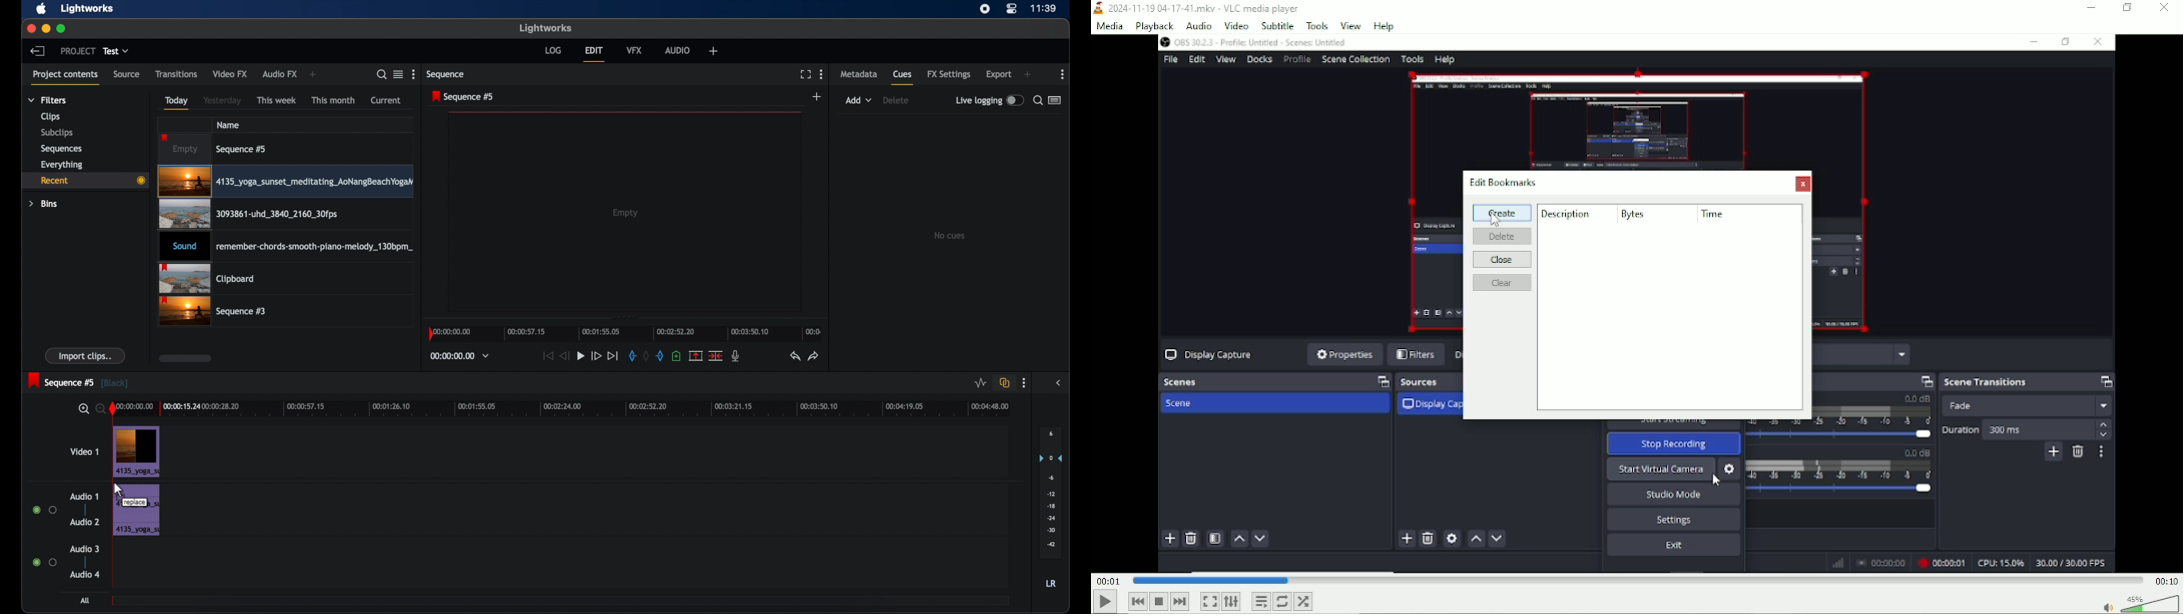 The height and width of the screenshot is (616, 2184). Describe the element at coordinates (594, 53) in the screenshot. I see `edit` at that location.